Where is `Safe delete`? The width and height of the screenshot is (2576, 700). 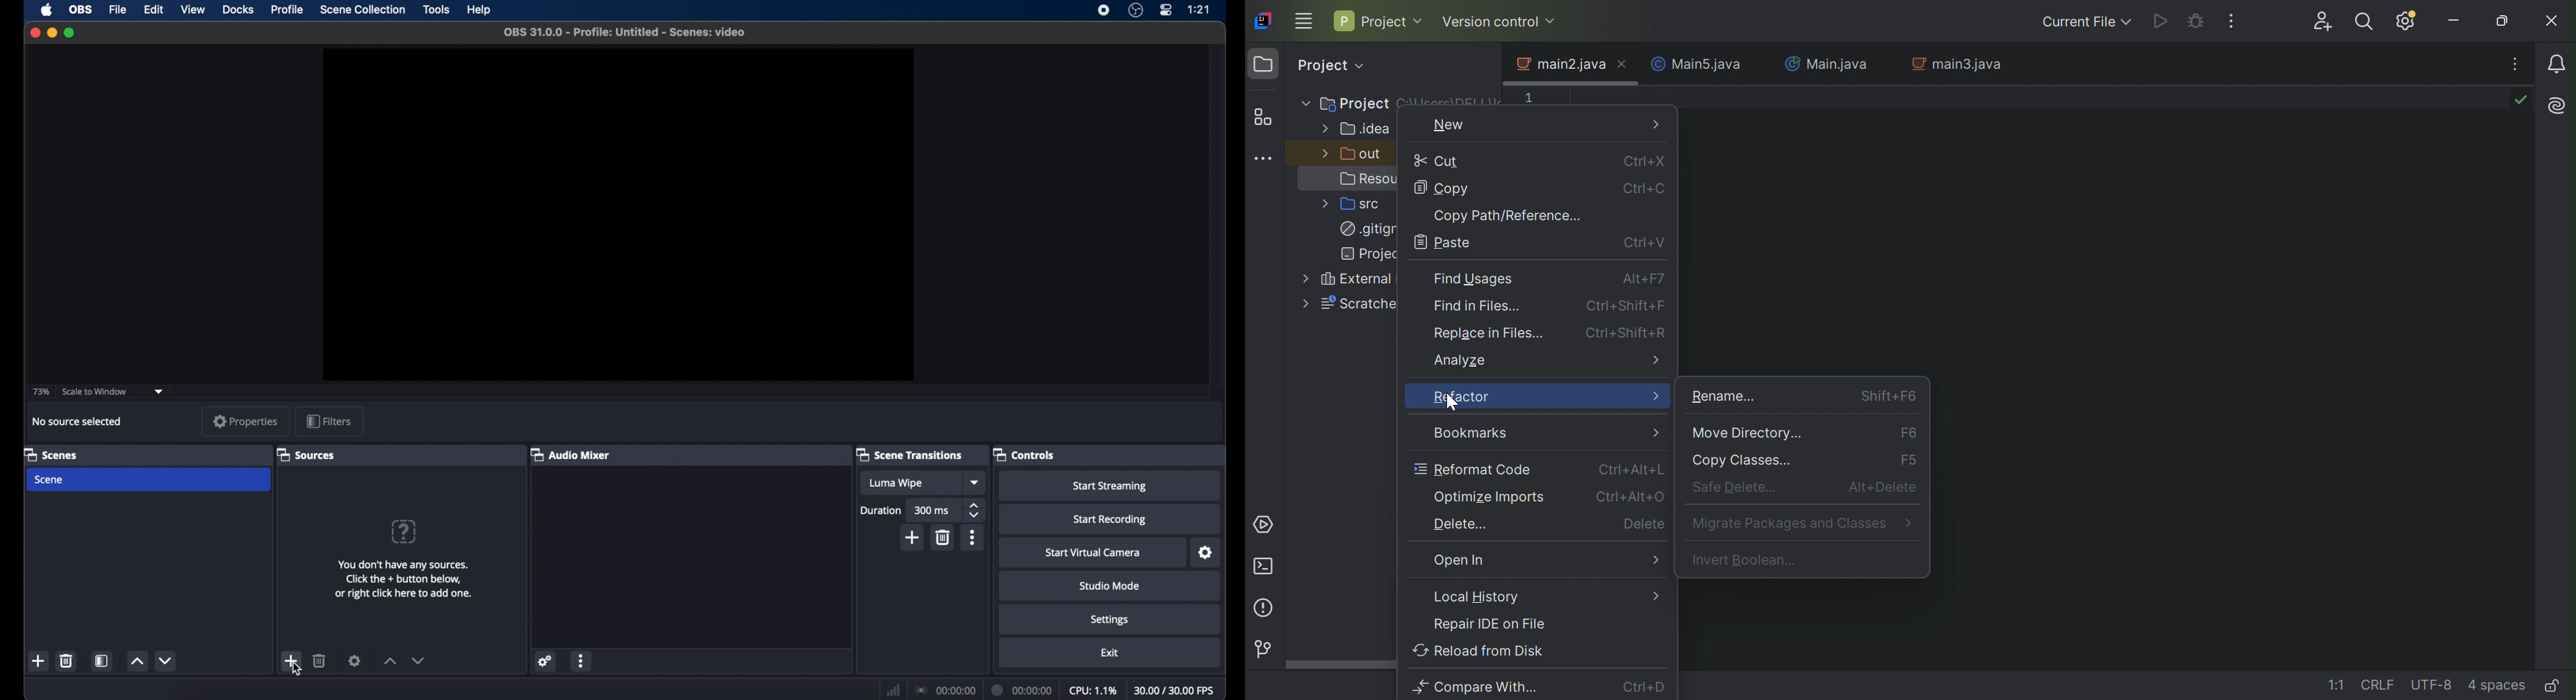 Safe delete is located at coordinates (1735, 488).